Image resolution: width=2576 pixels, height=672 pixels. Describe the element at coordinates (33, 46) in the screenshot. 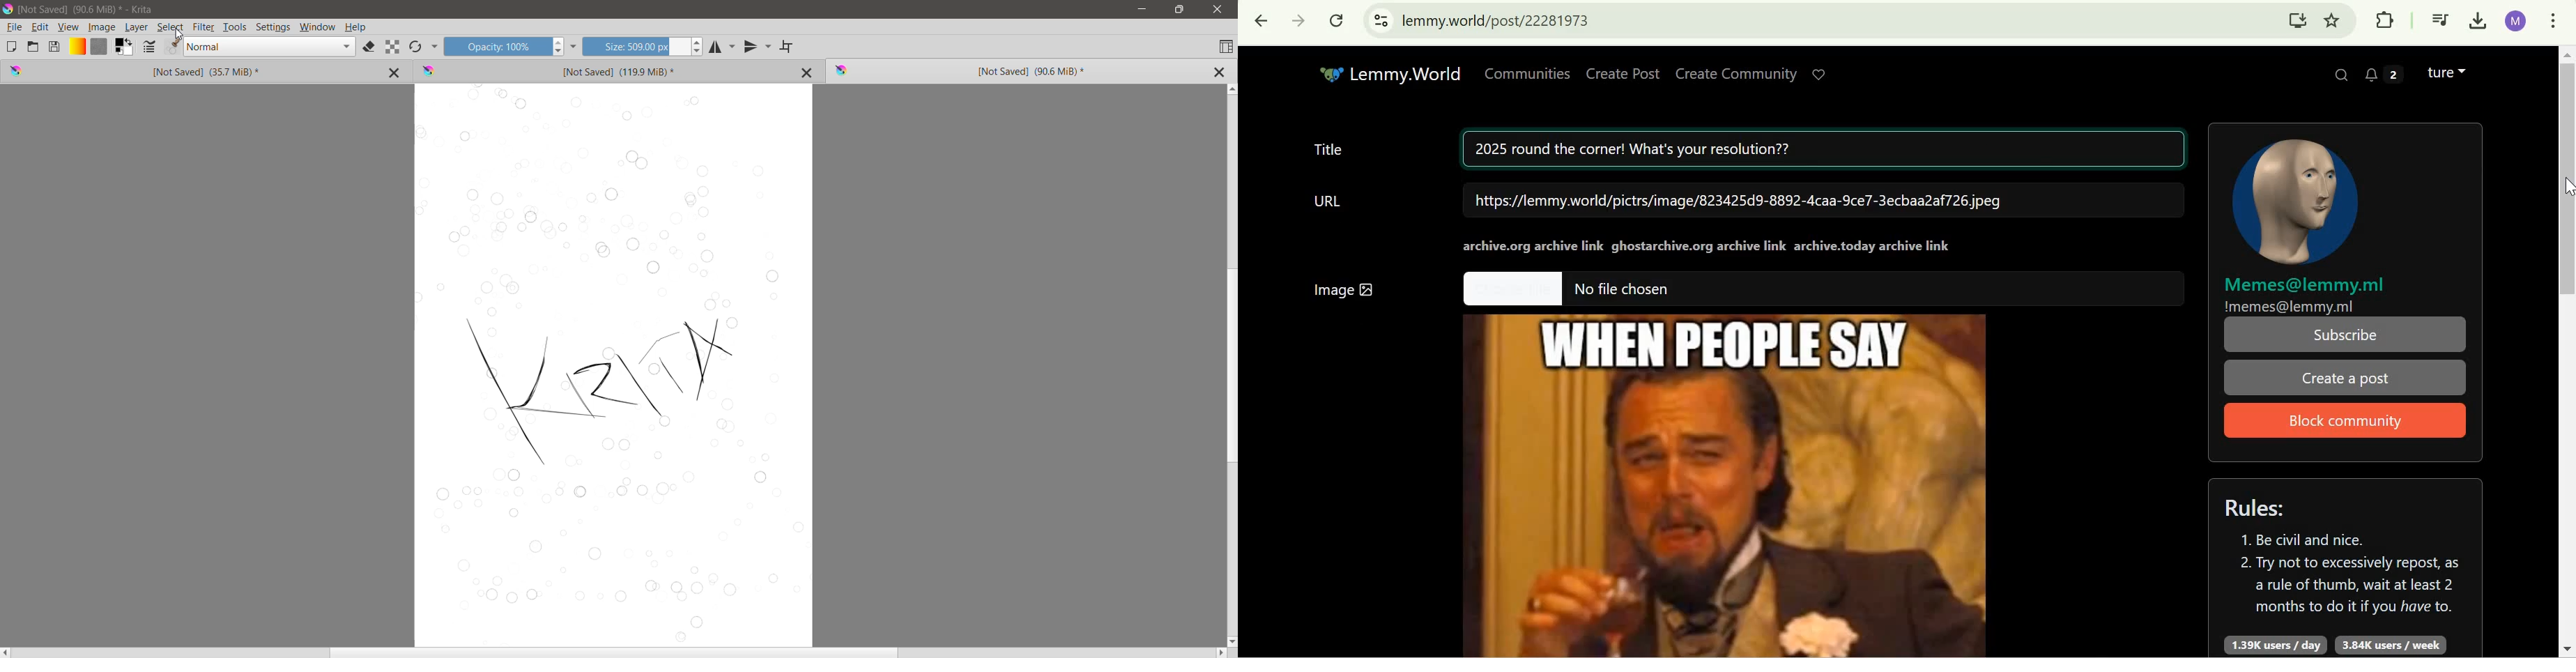

I see `Open an Existing Document` at that location.